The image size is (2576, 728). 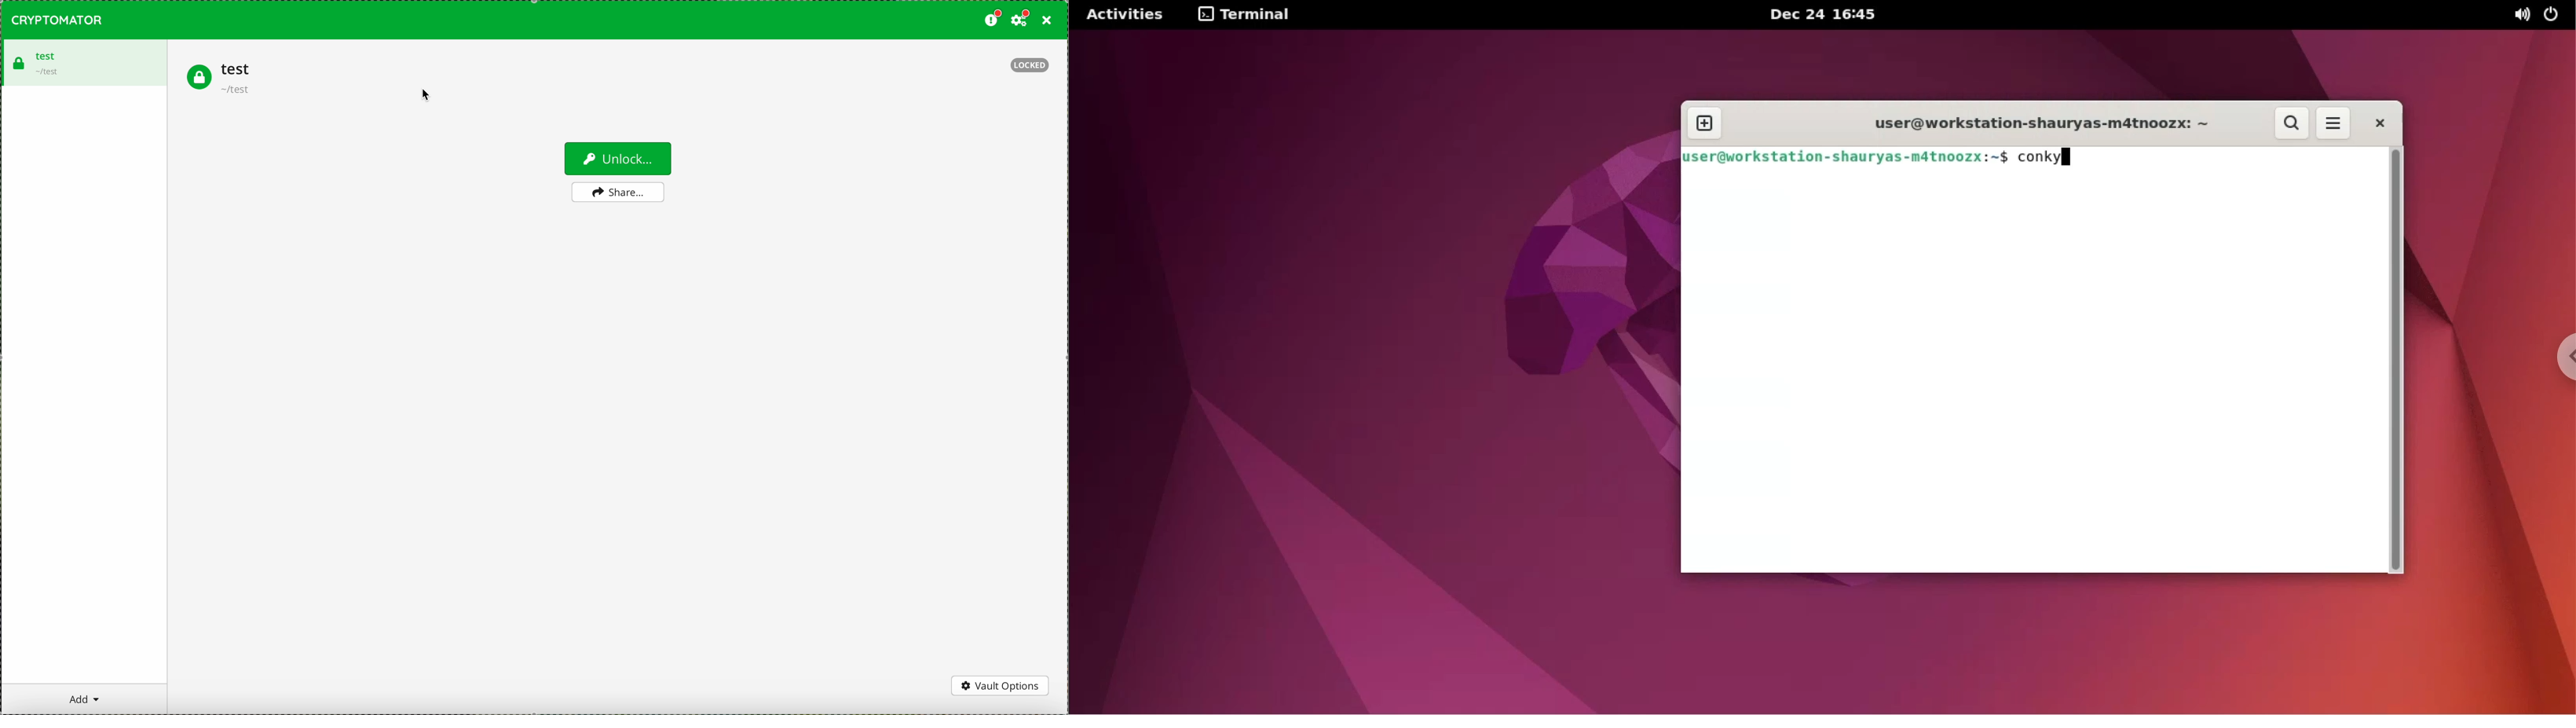 What do you see at coordinates (1031, 66) in the screenshot?
I see `locked` at bounding box center [1031, 66].